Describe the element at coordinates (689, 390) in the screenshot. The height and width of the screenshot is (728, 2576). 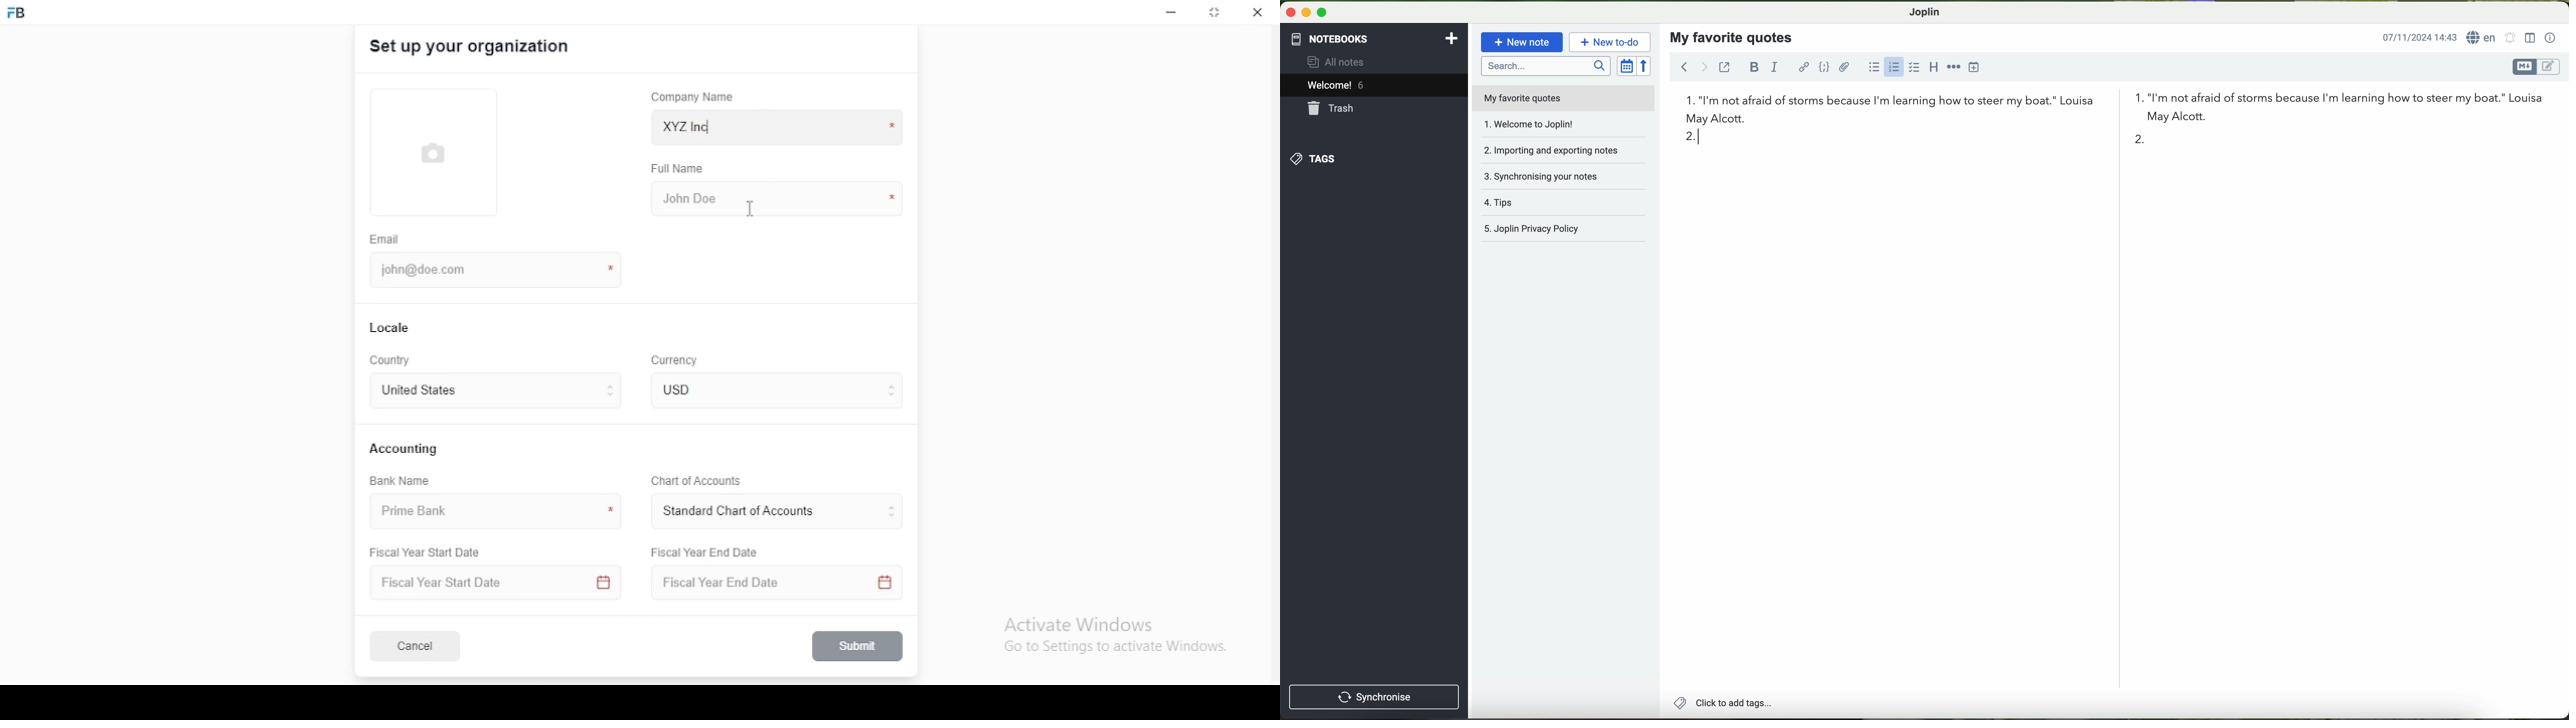
I see `currency` at that location.